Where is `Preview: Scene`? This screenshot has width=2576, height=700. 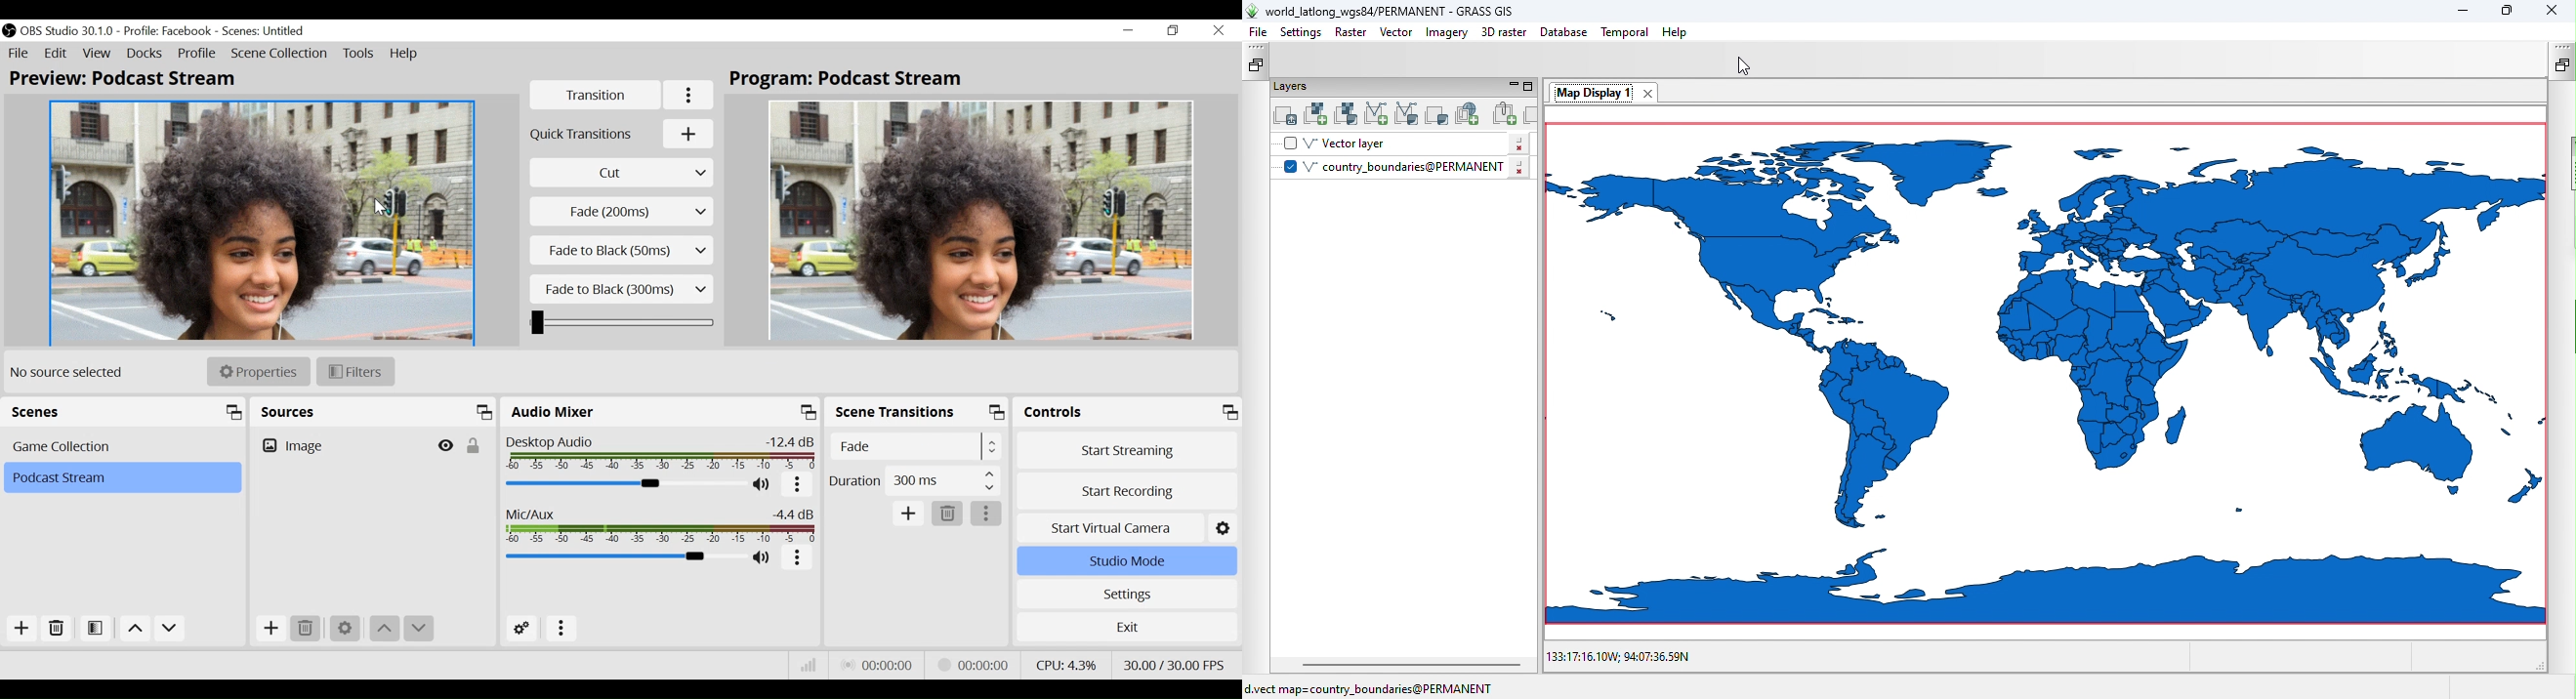
Preview: Scene is located at coordinates (130, 80).